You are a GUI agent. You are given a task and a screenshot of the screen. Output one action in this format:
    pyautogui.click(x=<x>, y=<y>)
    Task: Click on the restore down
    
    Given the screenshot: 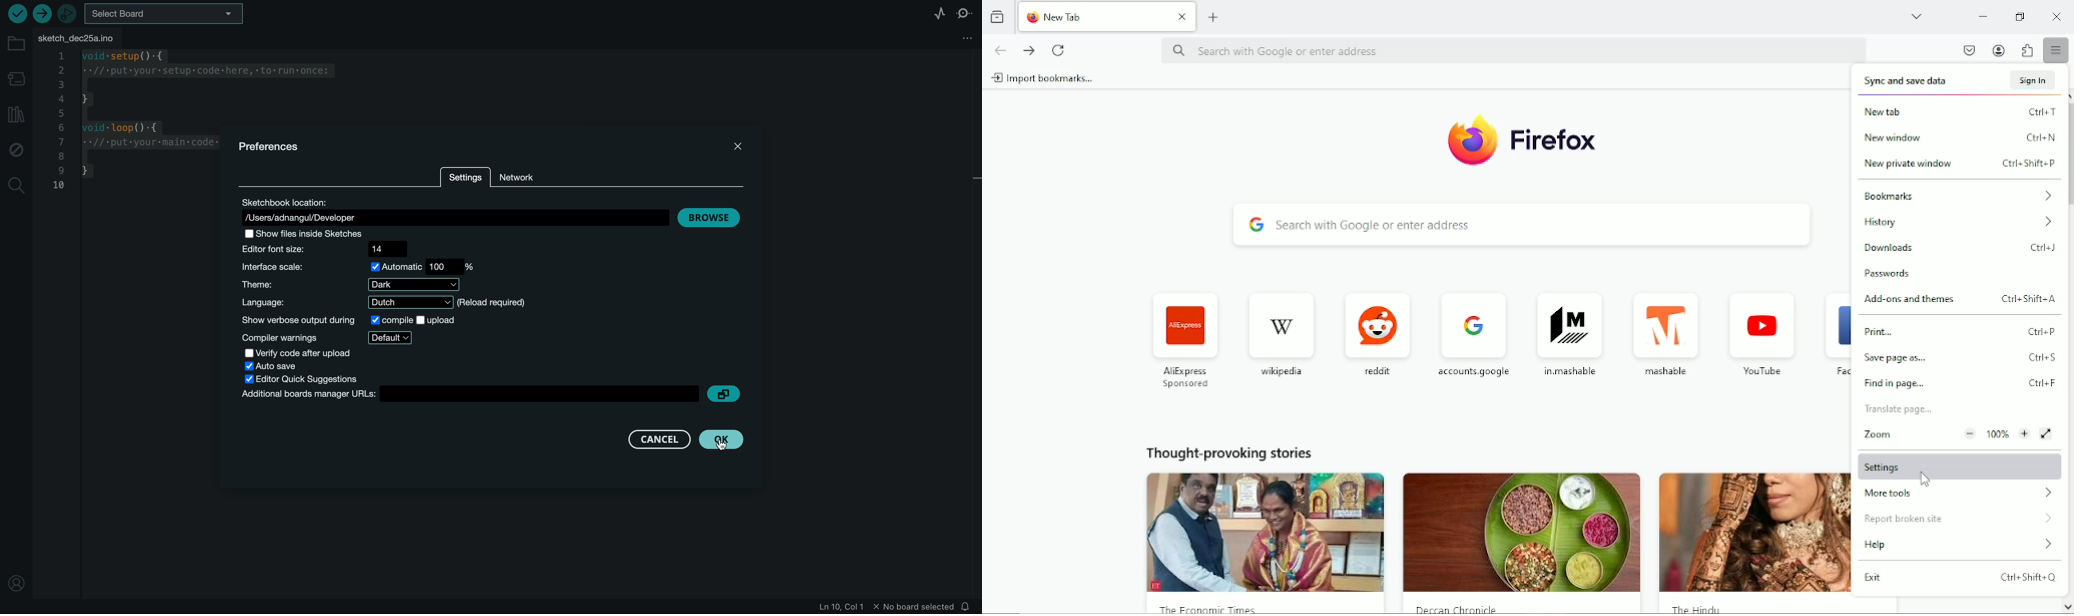 What is the action you would take?
    pyautogui.click(x=2020, y=14)
    